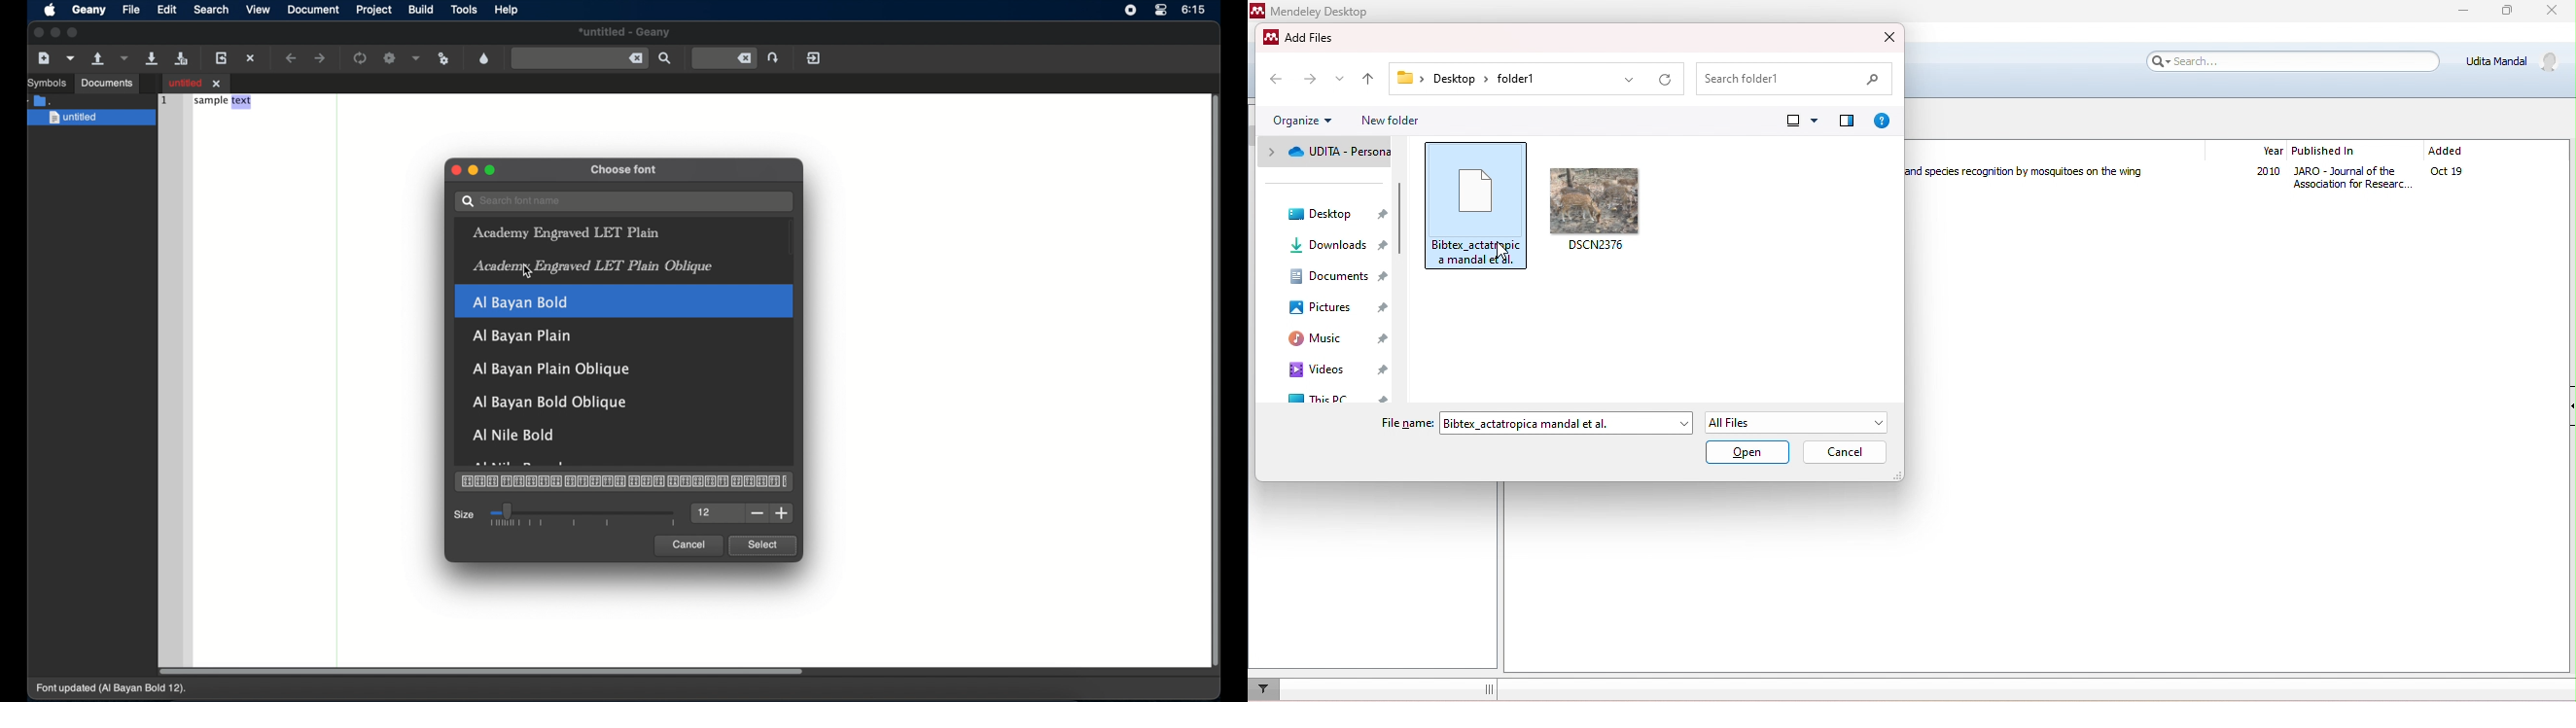 This screenshot has height=728, width=2576. What do you see at coordinates (2267, 152) in the screenshot?
I see `year` at bounding box center [2267, 152].